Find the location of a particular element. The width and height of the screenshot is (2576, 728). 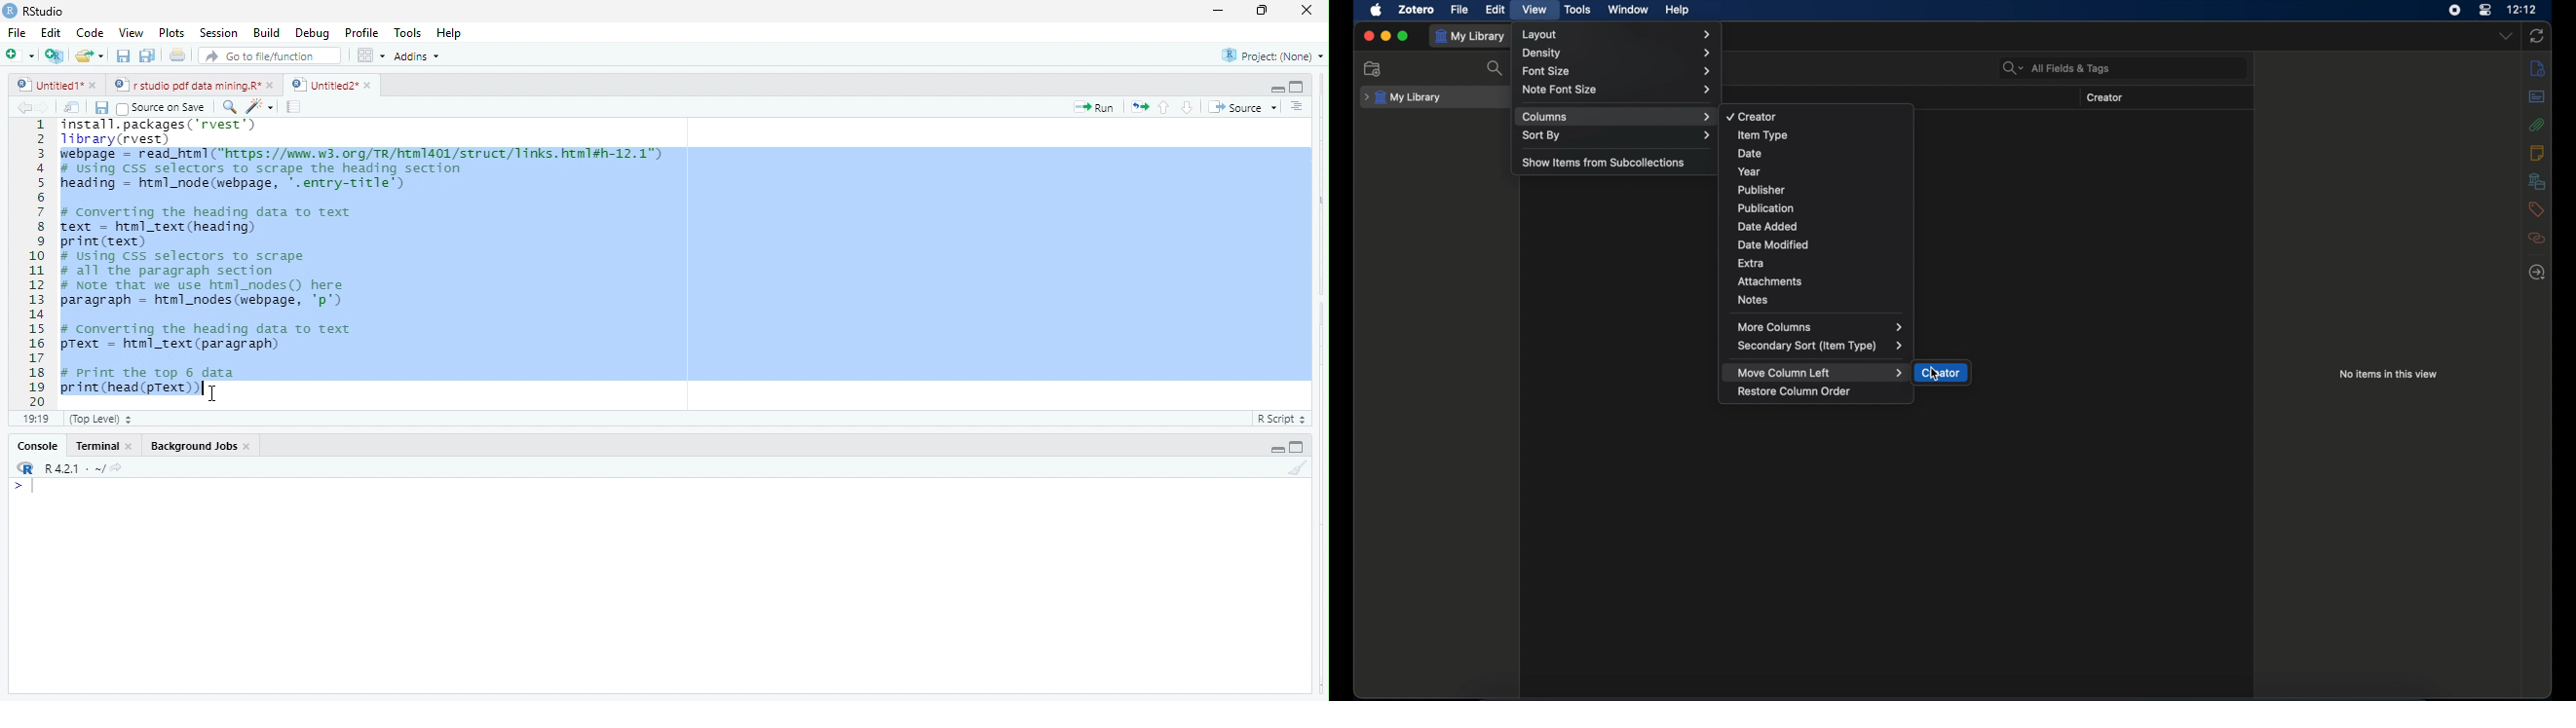

SESTATE. PELEIgESL. Vewes J
Tibrary(rvest)|

Febpage = read_htm1 (https: //mm.w3. org/TR/htm1401/struct/Tinks. html#h-12.1")
# Using Css selectors to scrape the heading section

heading = html_node (webpage, '.entry-title')

# Converting the heading data to text

text = htnl_text (heading)

print (text)

# using Css selectors to scrape

# all the paragraph section

# Note that we use html_nodes() here

paragraph = html_nodes (webpage, 'p')

# Converting the heading data to text

pText = html_text (paragraph)

# Print the top 6 data

pl by -silhary-. +304 is located at coordinates (687, 261).